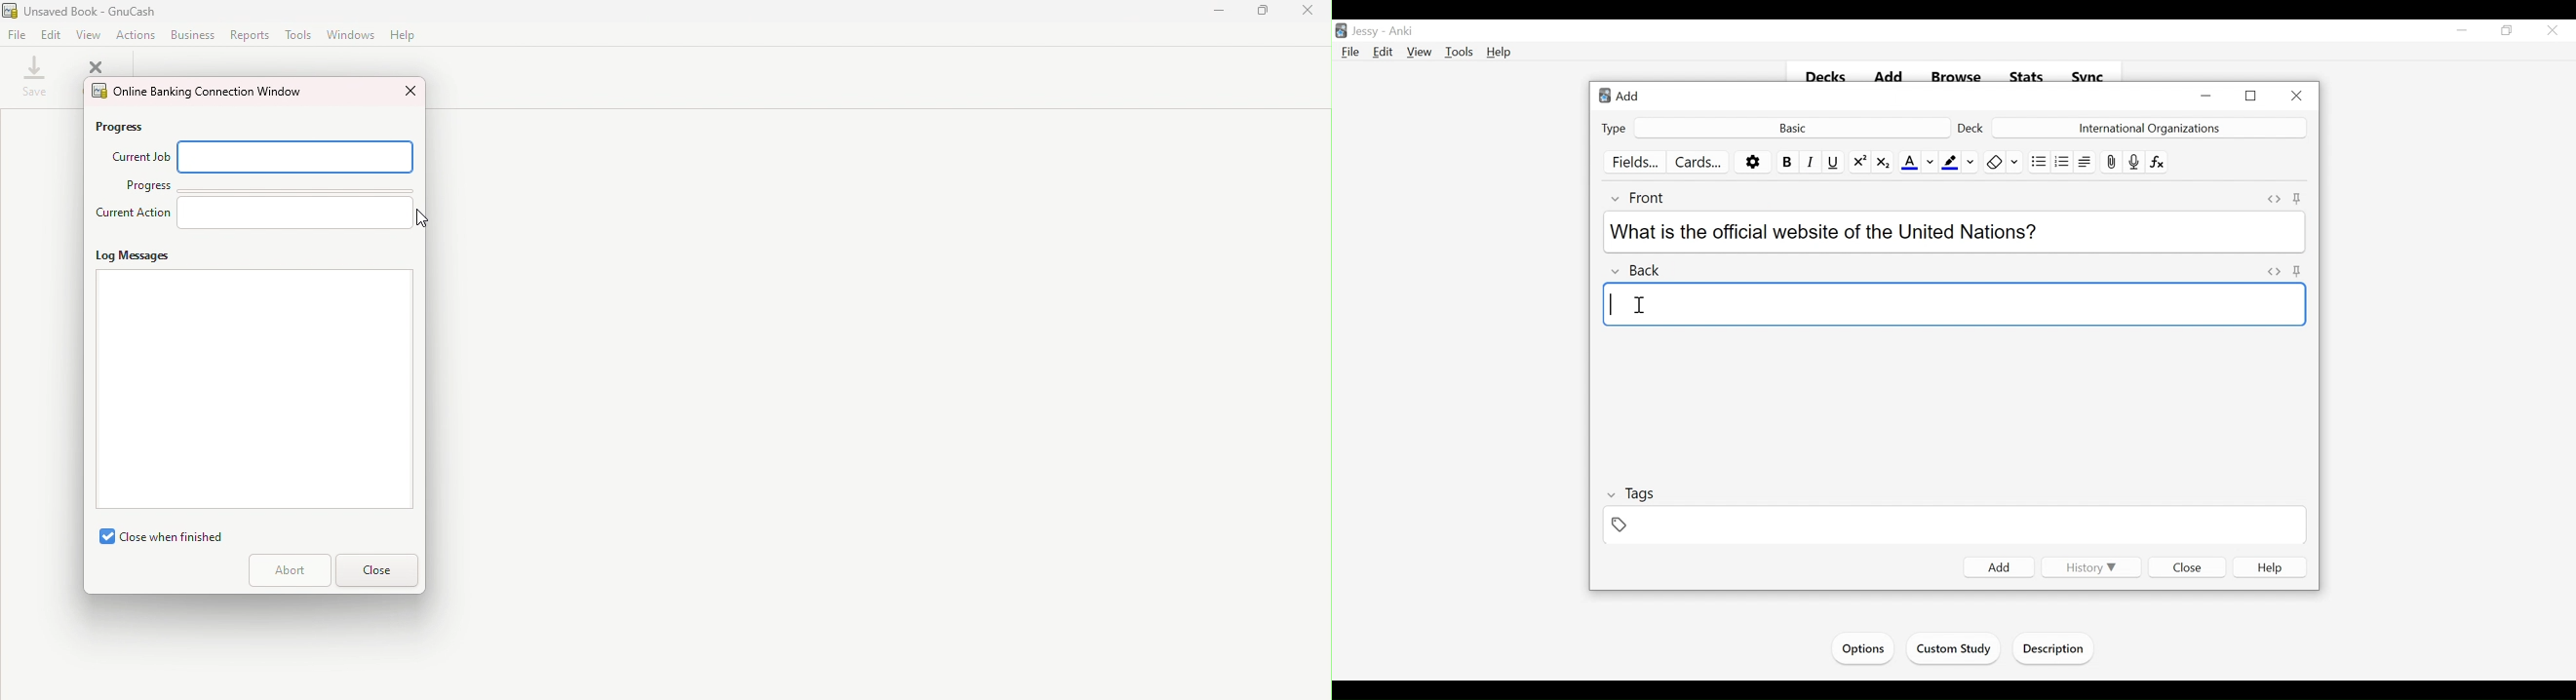 The height and width of the screenshot is (700, 2576). What do you see at coordinates (2554, 30) in the screenshot?
I see `Close` at bounding box center [2554, 30].